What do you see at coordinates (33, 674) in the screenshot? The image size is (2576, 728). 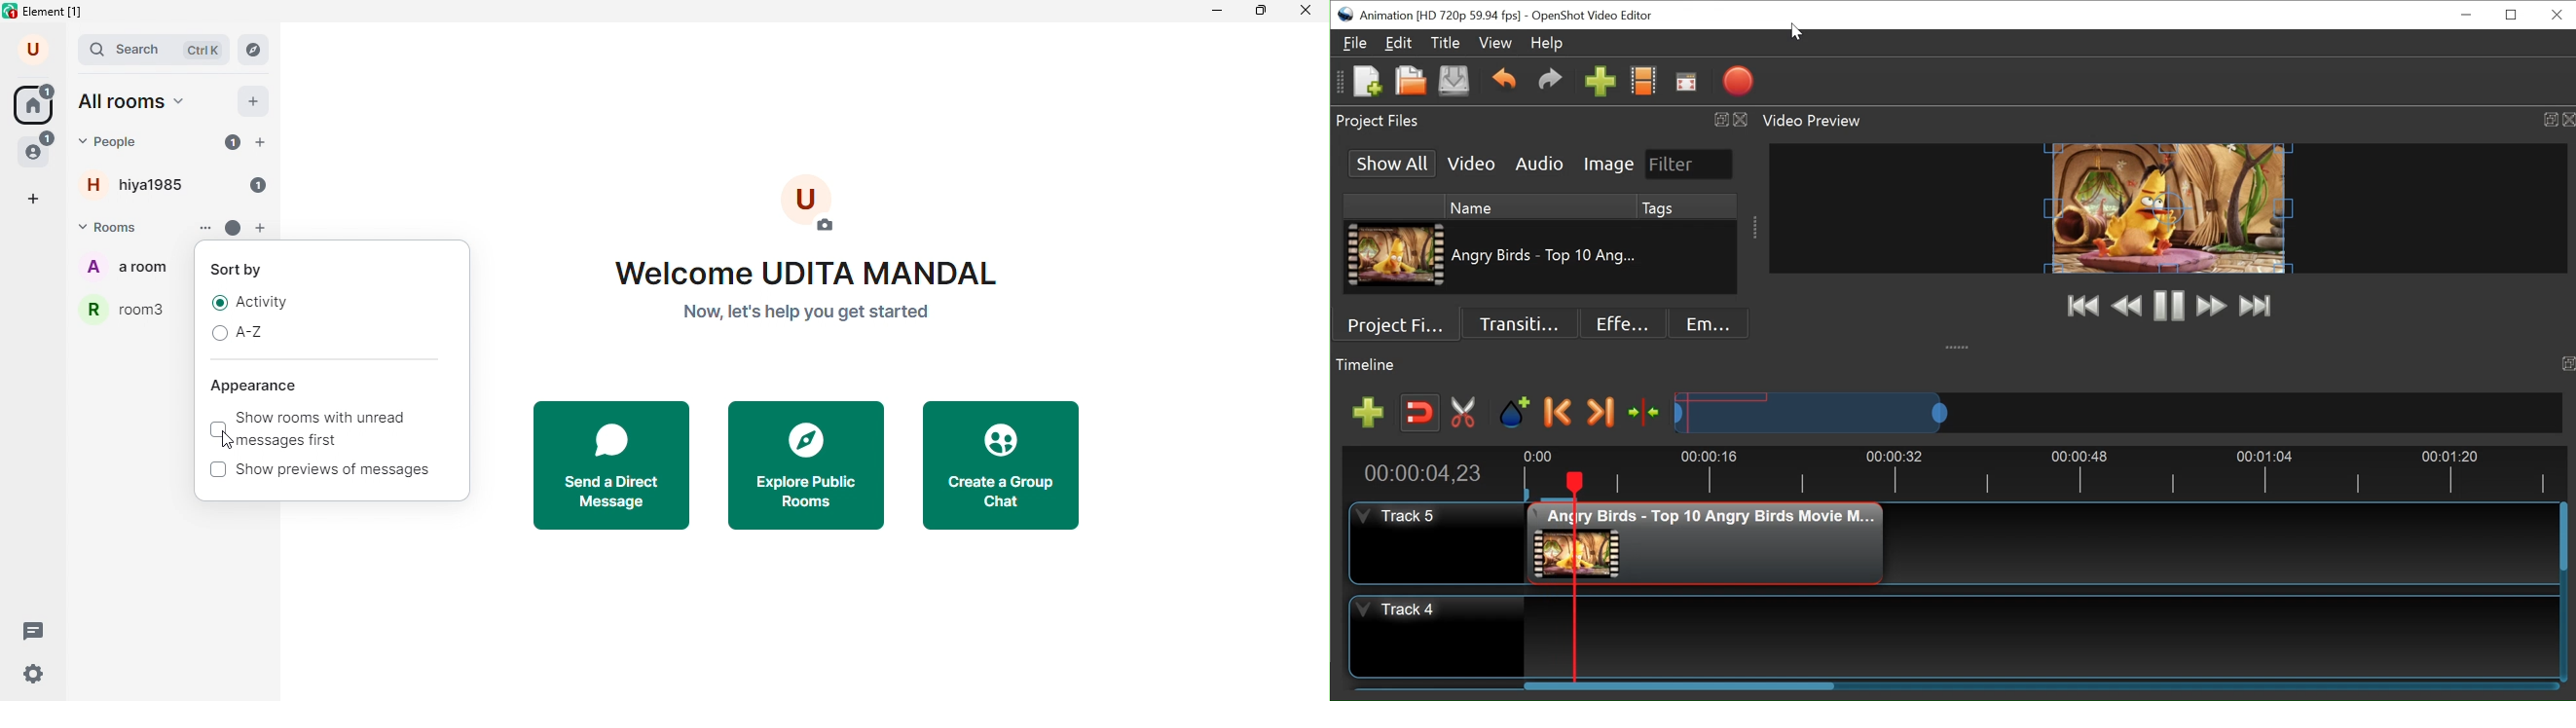 I see `quick settings` at bounding box center [33, 674].